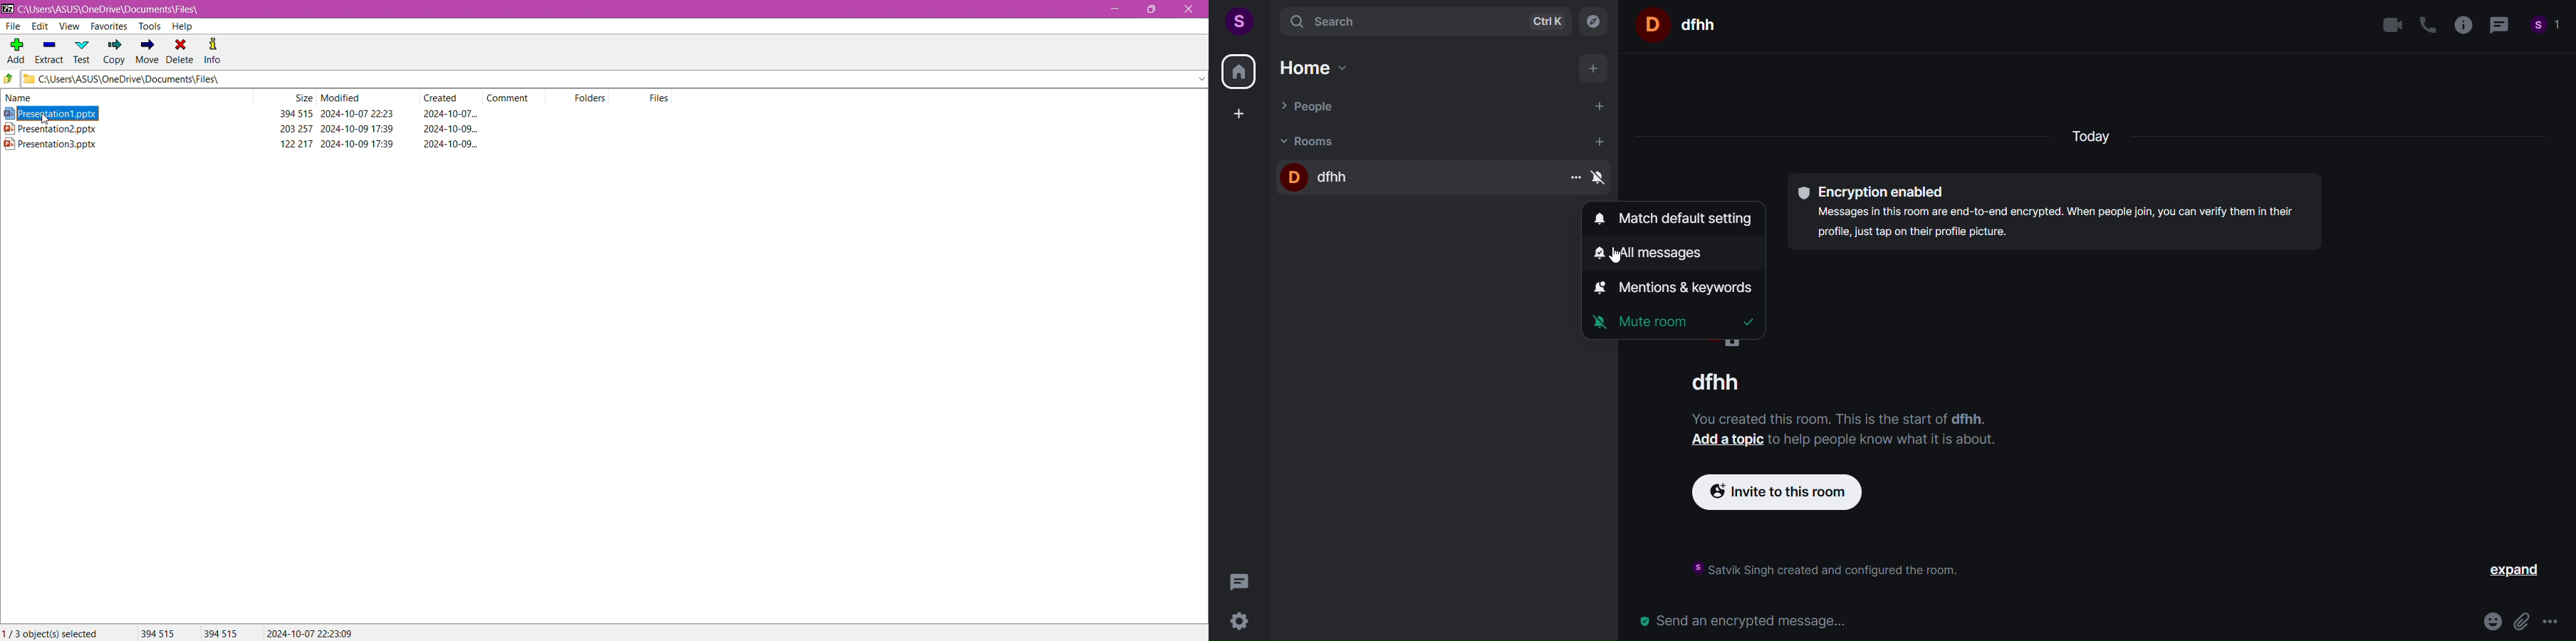 This screenshot has width=2576, height=644. What do you see at coordinates (1602, 179) in the screenshot?
I see `muted notification` at bounding box center [1602, 179].